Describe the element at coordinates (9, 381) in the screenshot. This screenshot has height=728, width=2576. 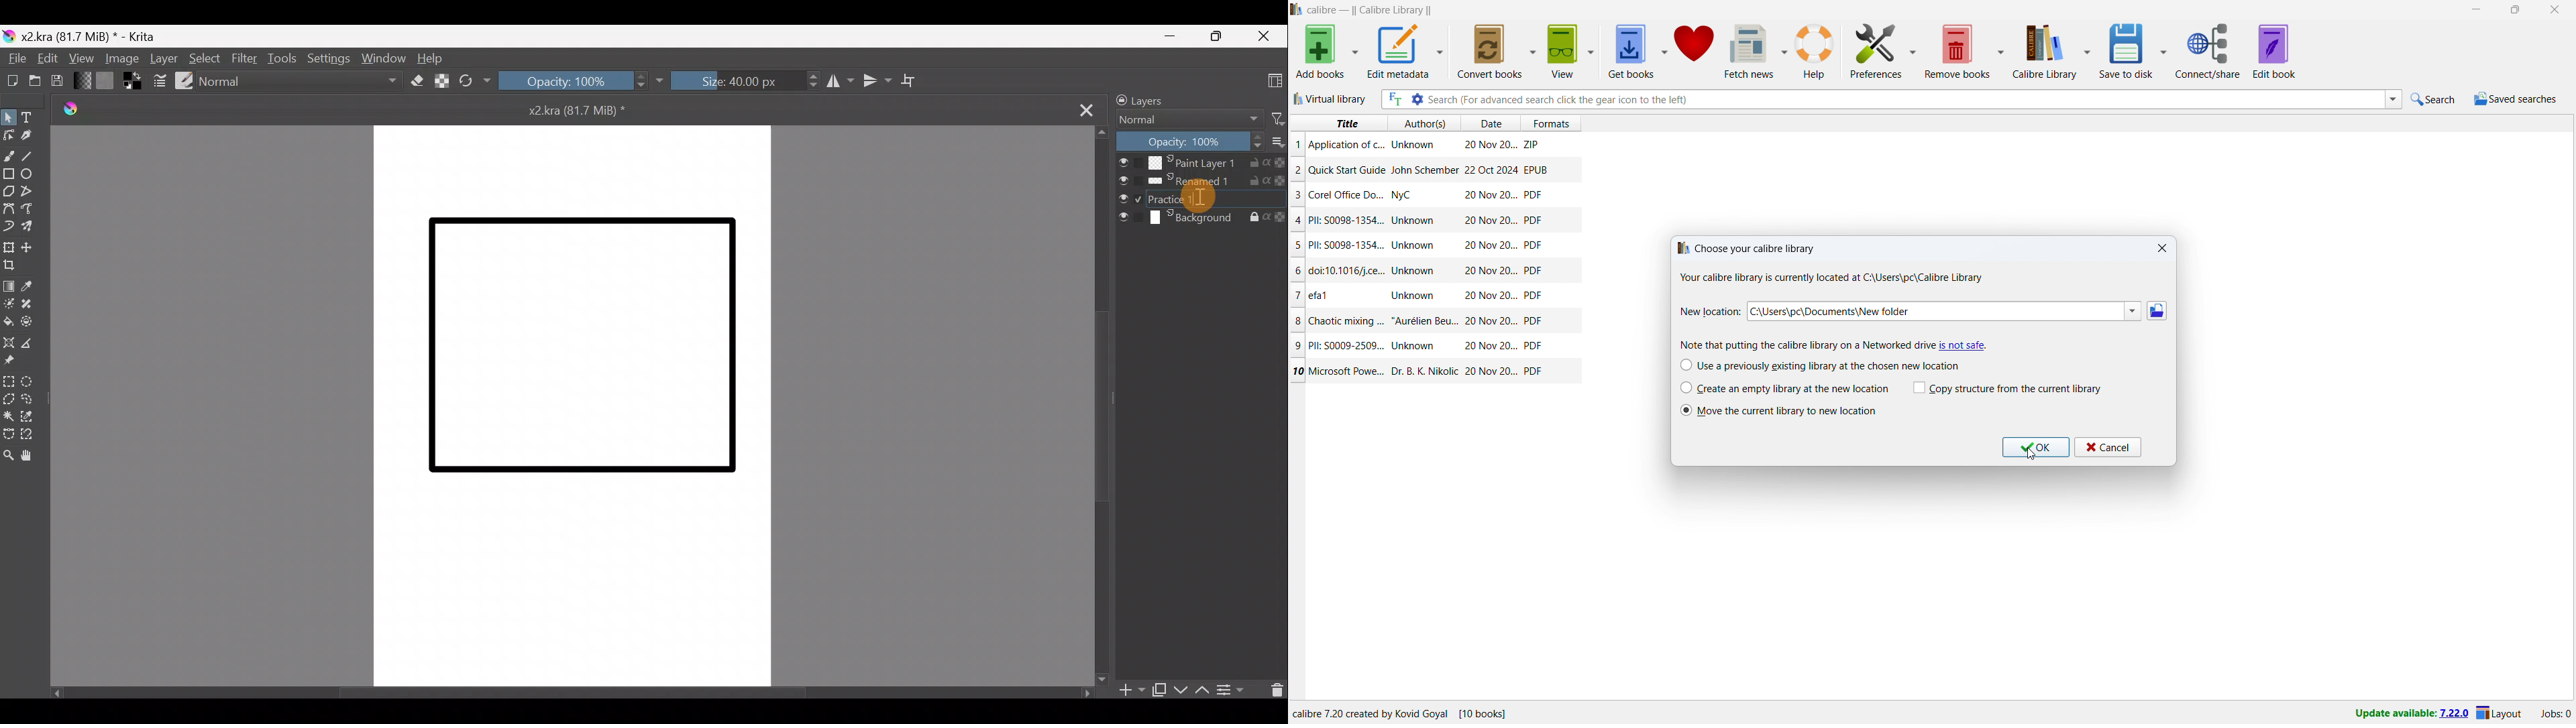
I see `Rectangular selection tool` at that location.